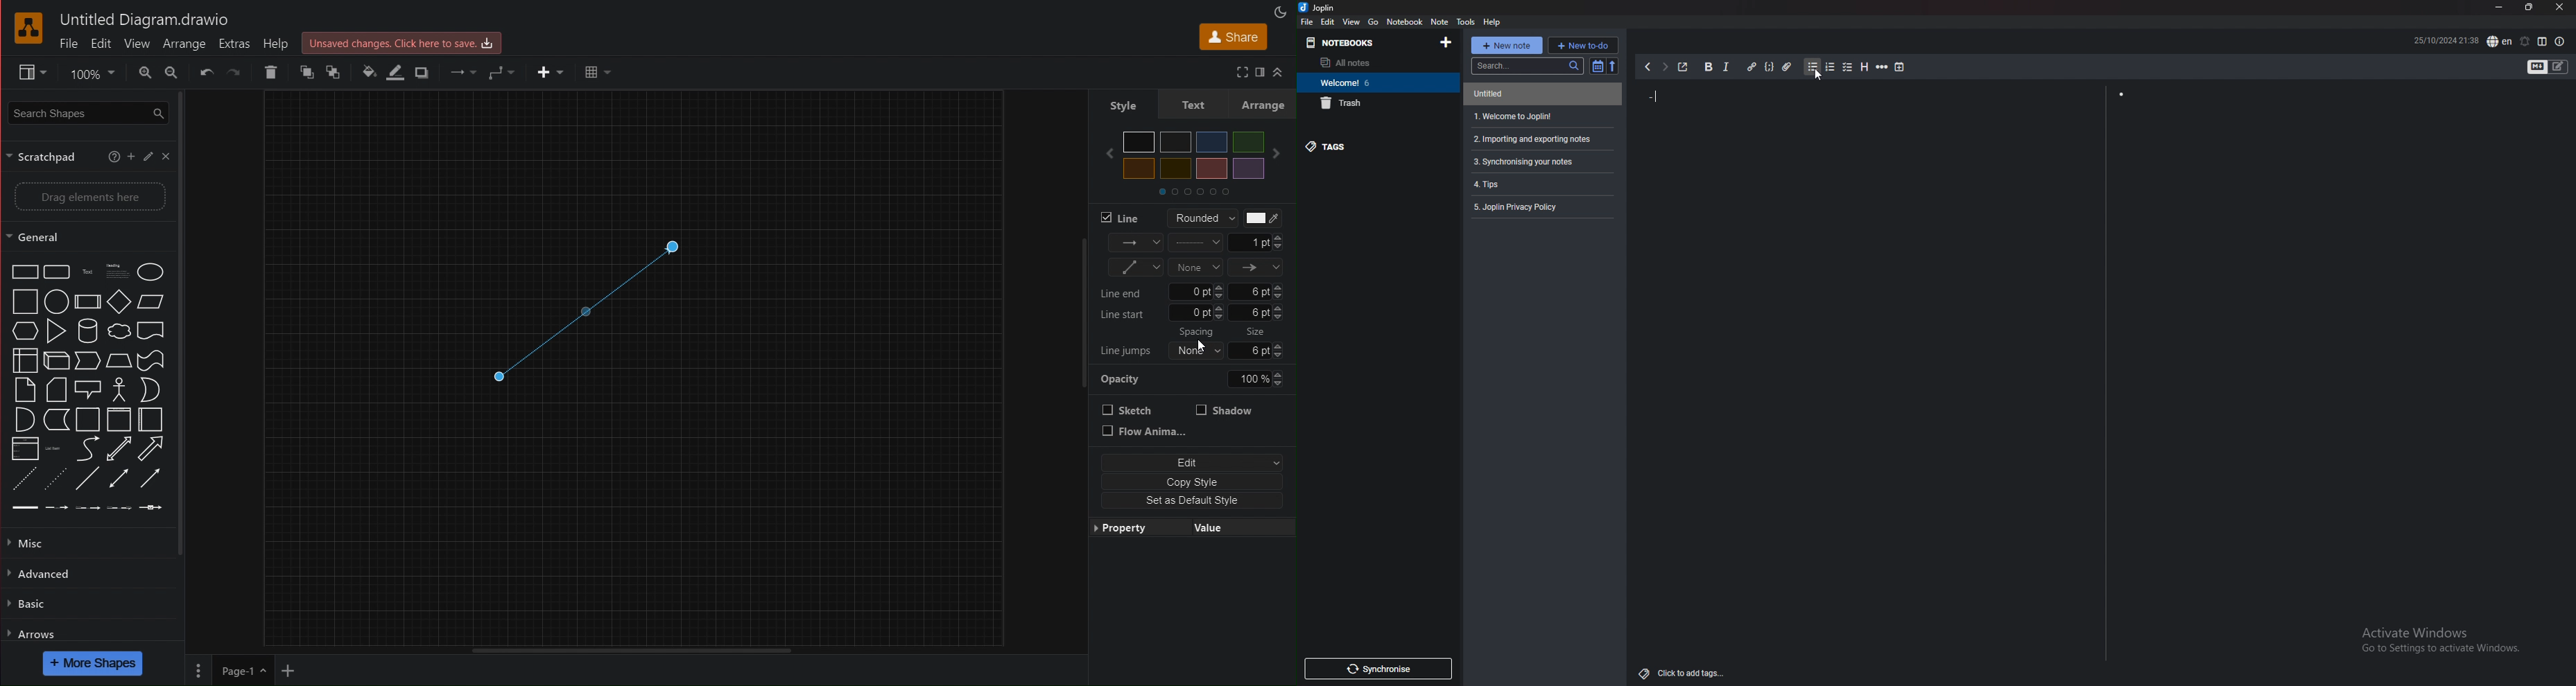  What do you see at coordinates (1146, 432) in the screenshot?
I see `Flow Animation` at bounding box center [1146, 432].